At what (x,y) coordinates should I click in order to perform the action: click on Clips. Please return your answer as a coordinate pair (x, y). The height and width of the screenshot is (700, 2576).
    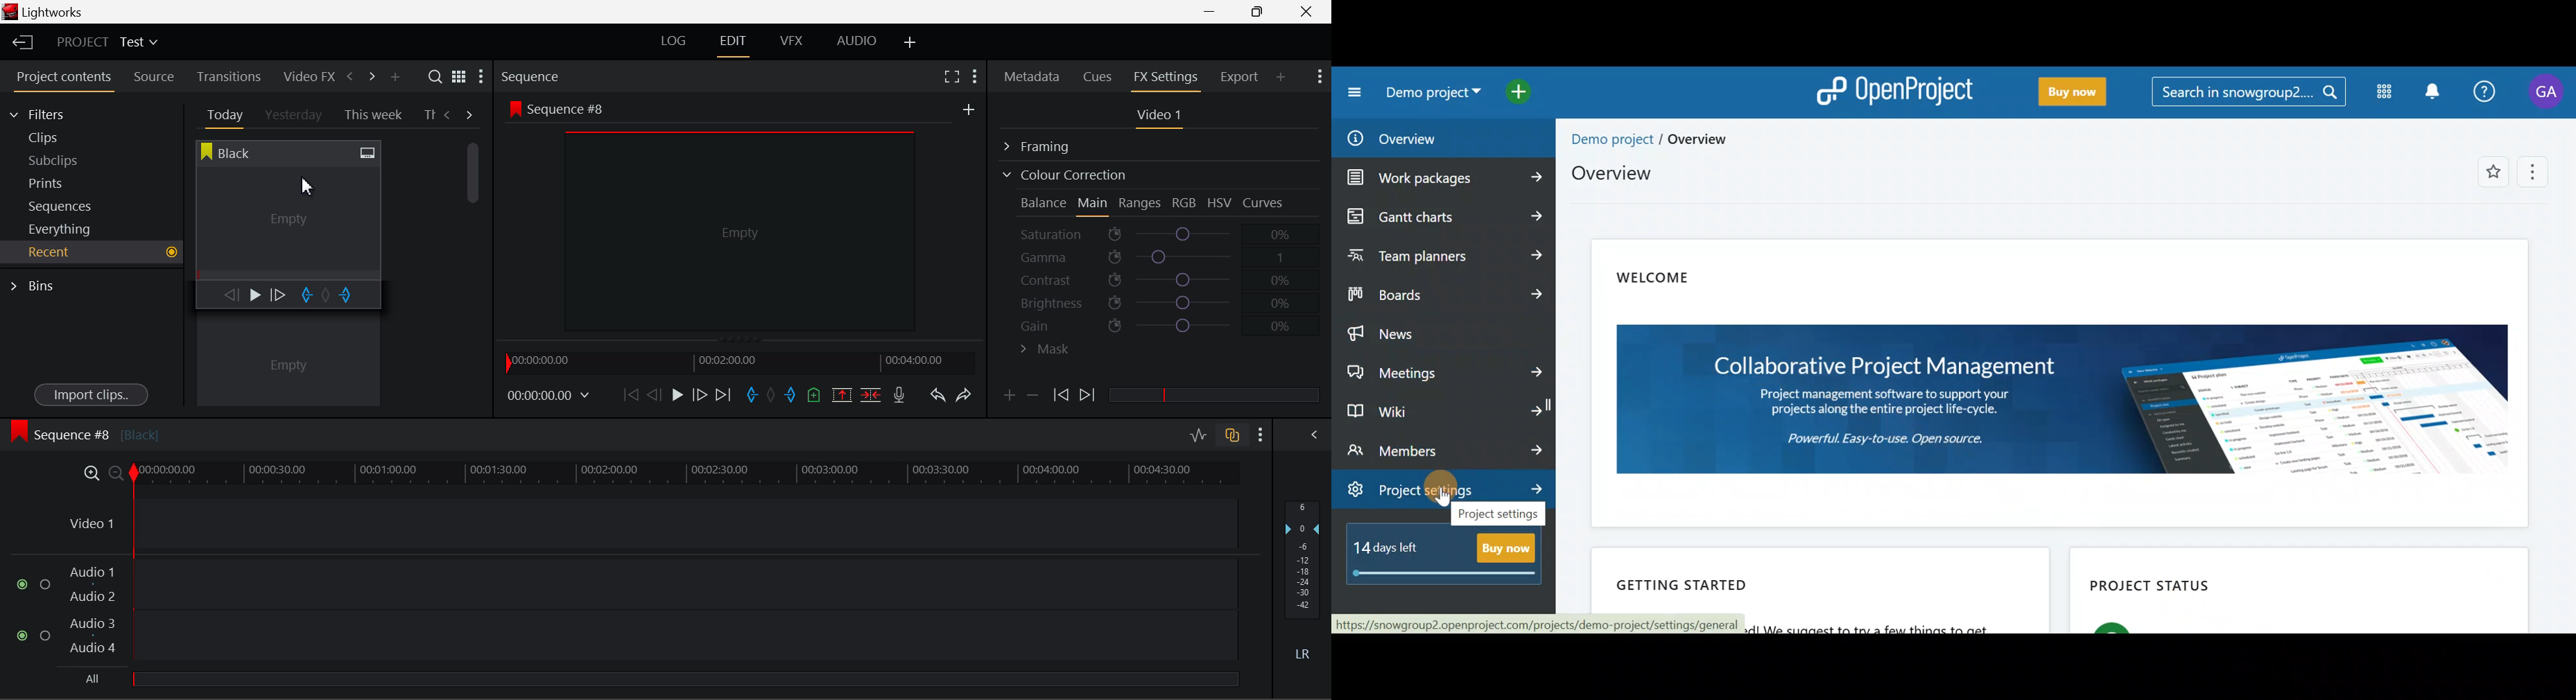
    Looking at the image, I should click on (68, 137).